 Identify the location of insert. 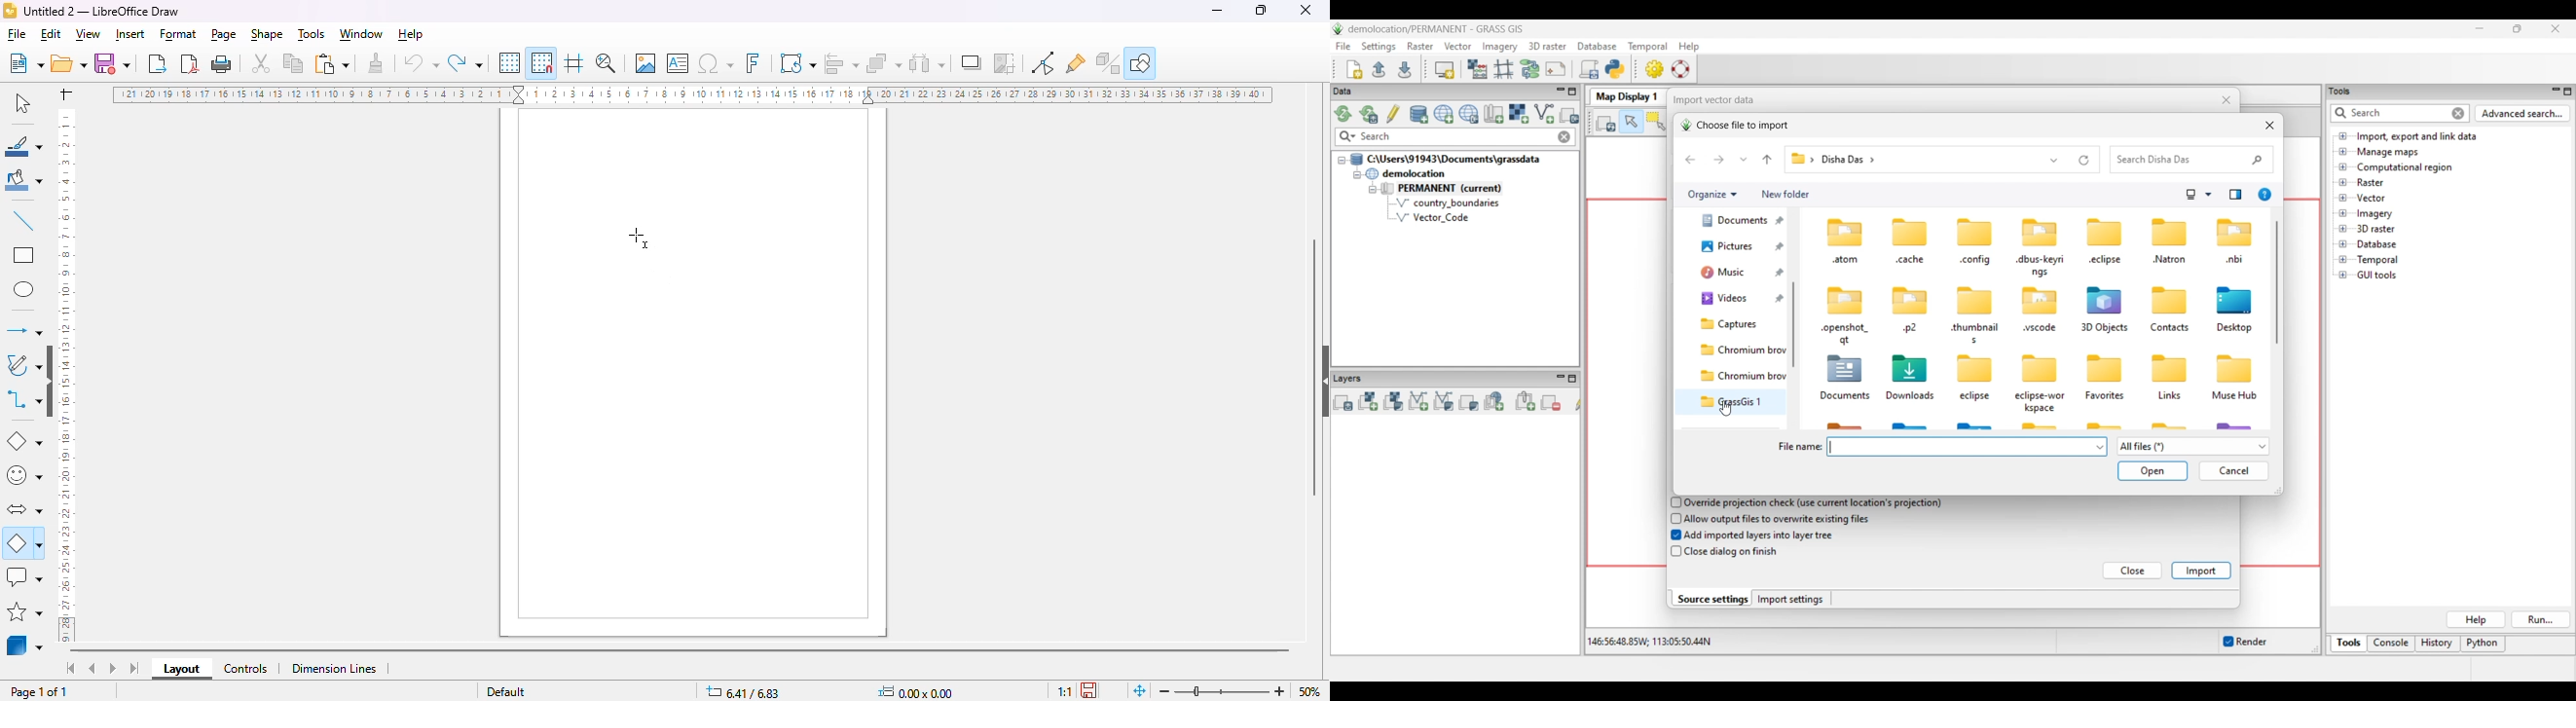
(130, 34).